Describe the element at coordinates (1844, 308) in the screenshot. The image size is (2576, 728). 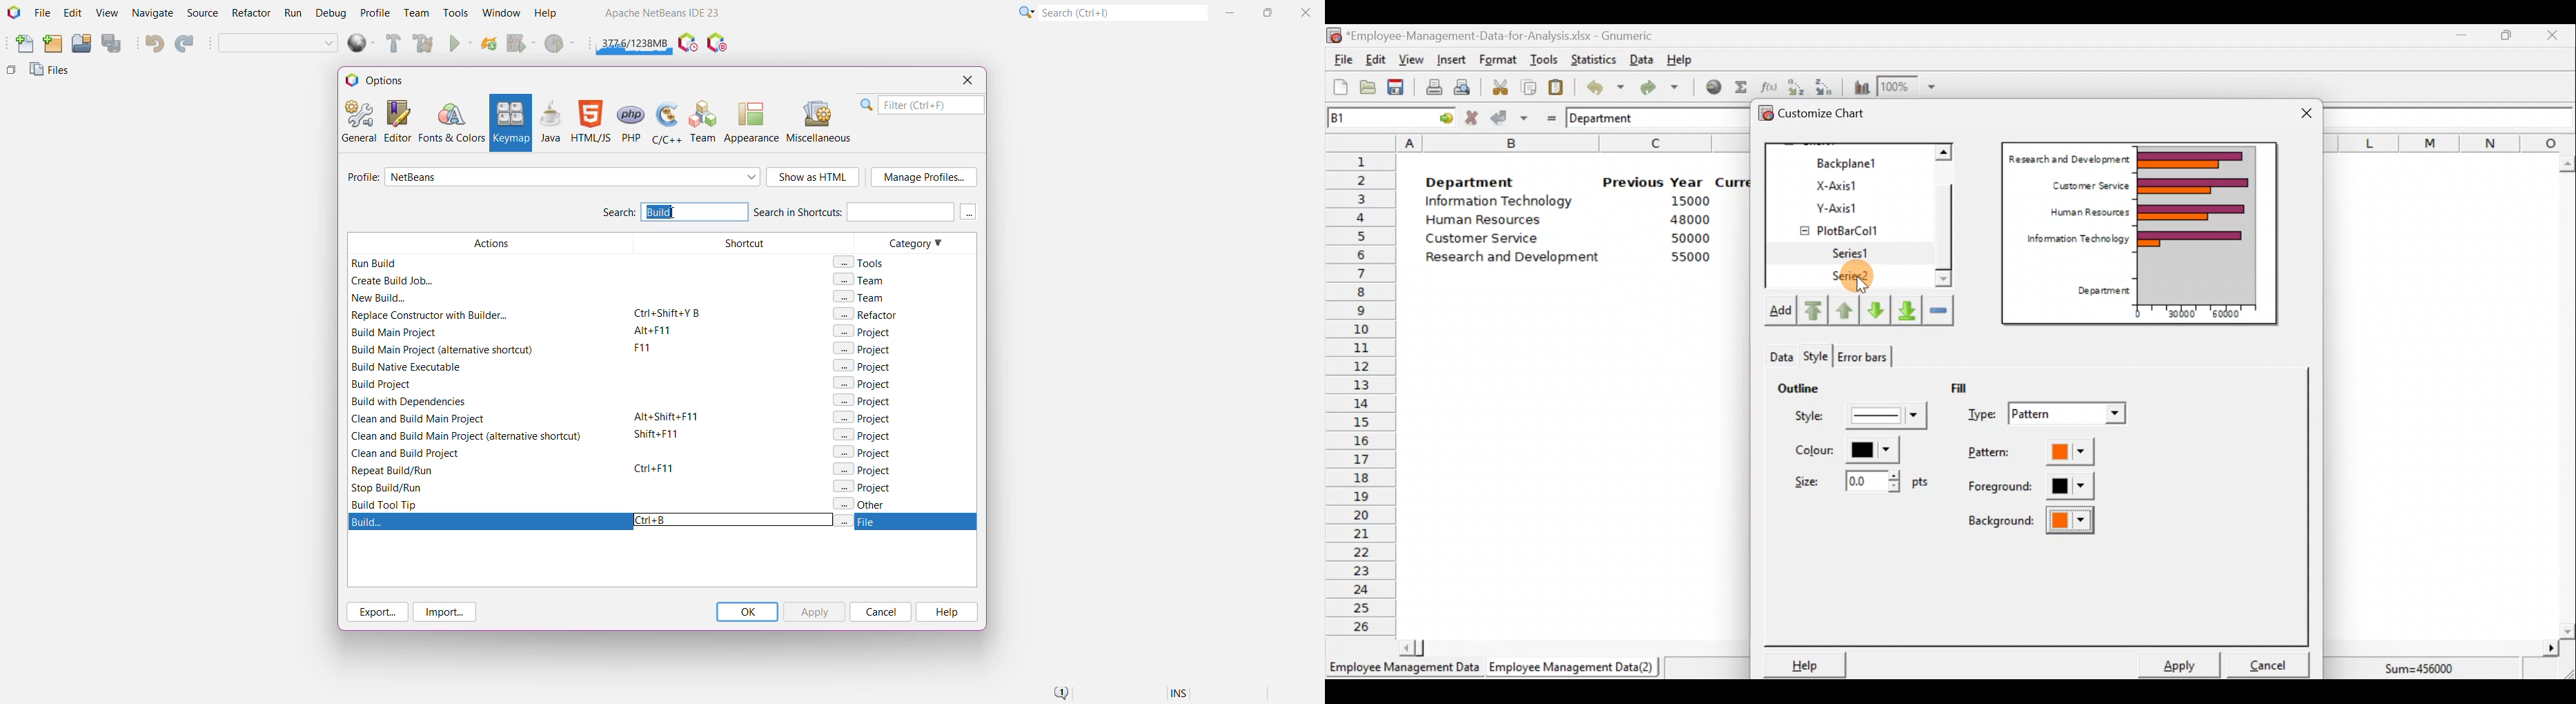
I see `Move up` at that location.